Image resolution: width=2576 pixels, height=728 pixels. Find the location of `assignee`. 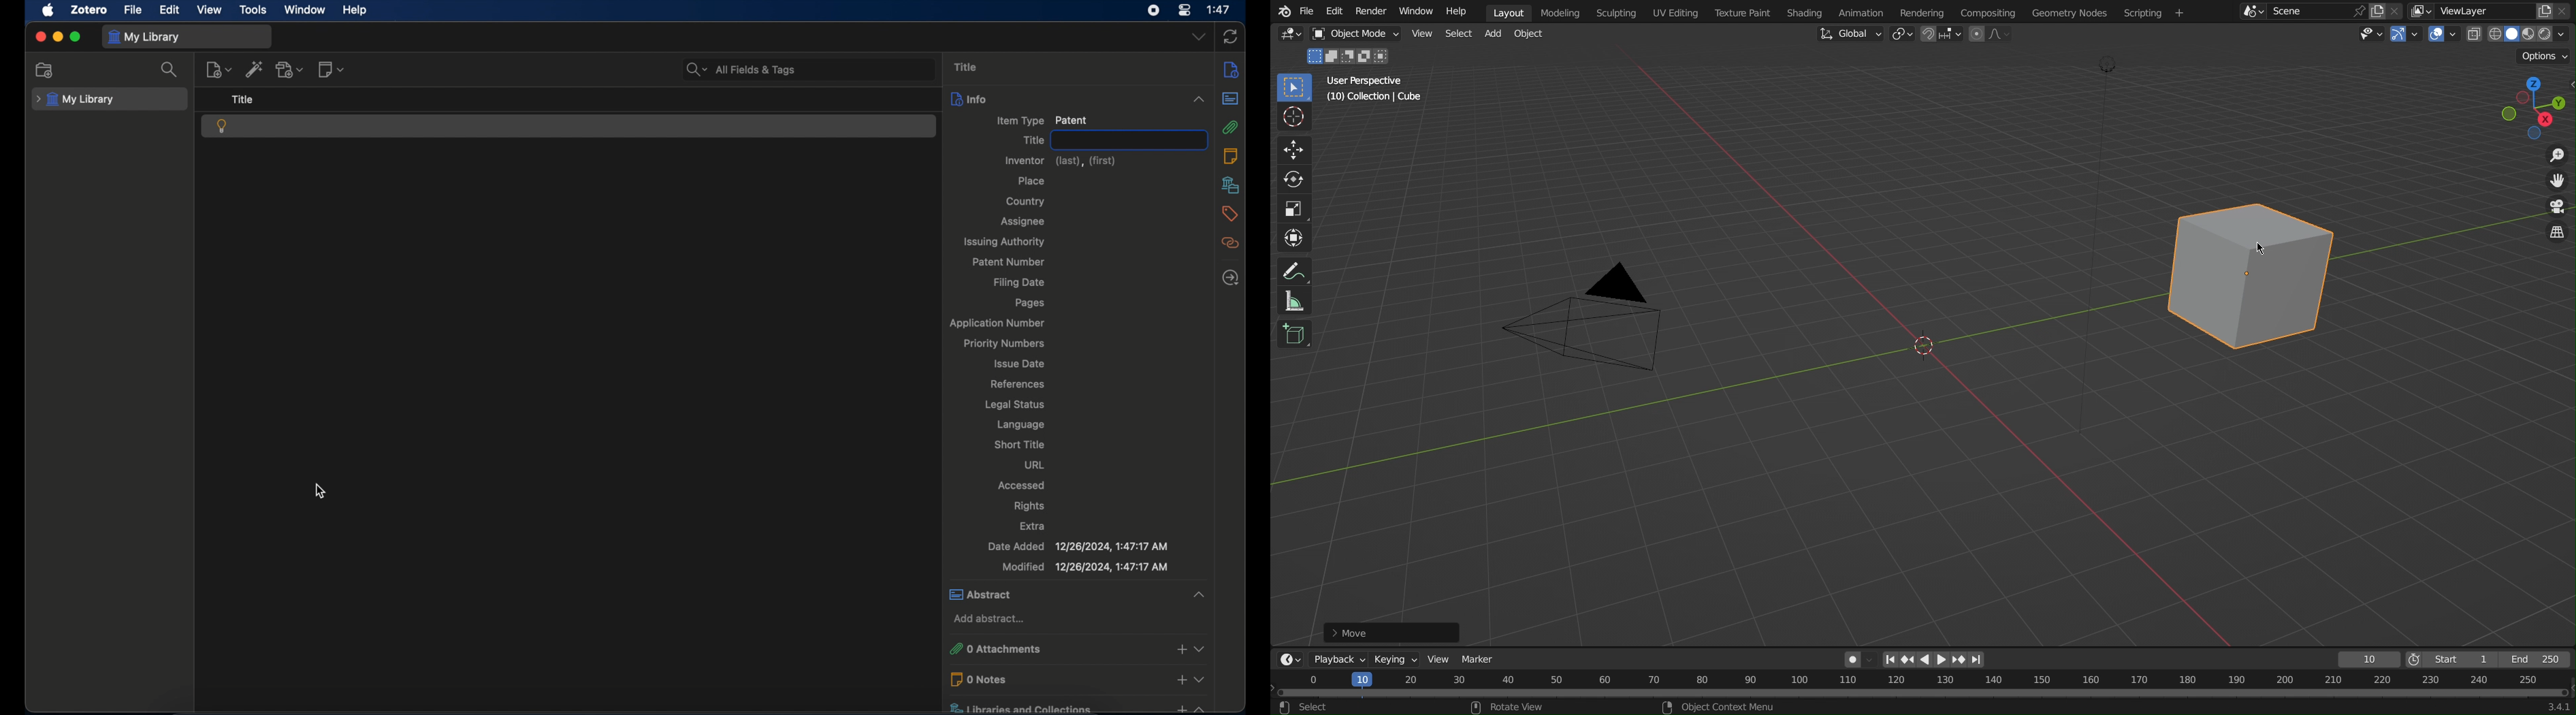

assignee is located at coordinates (1022, 222).